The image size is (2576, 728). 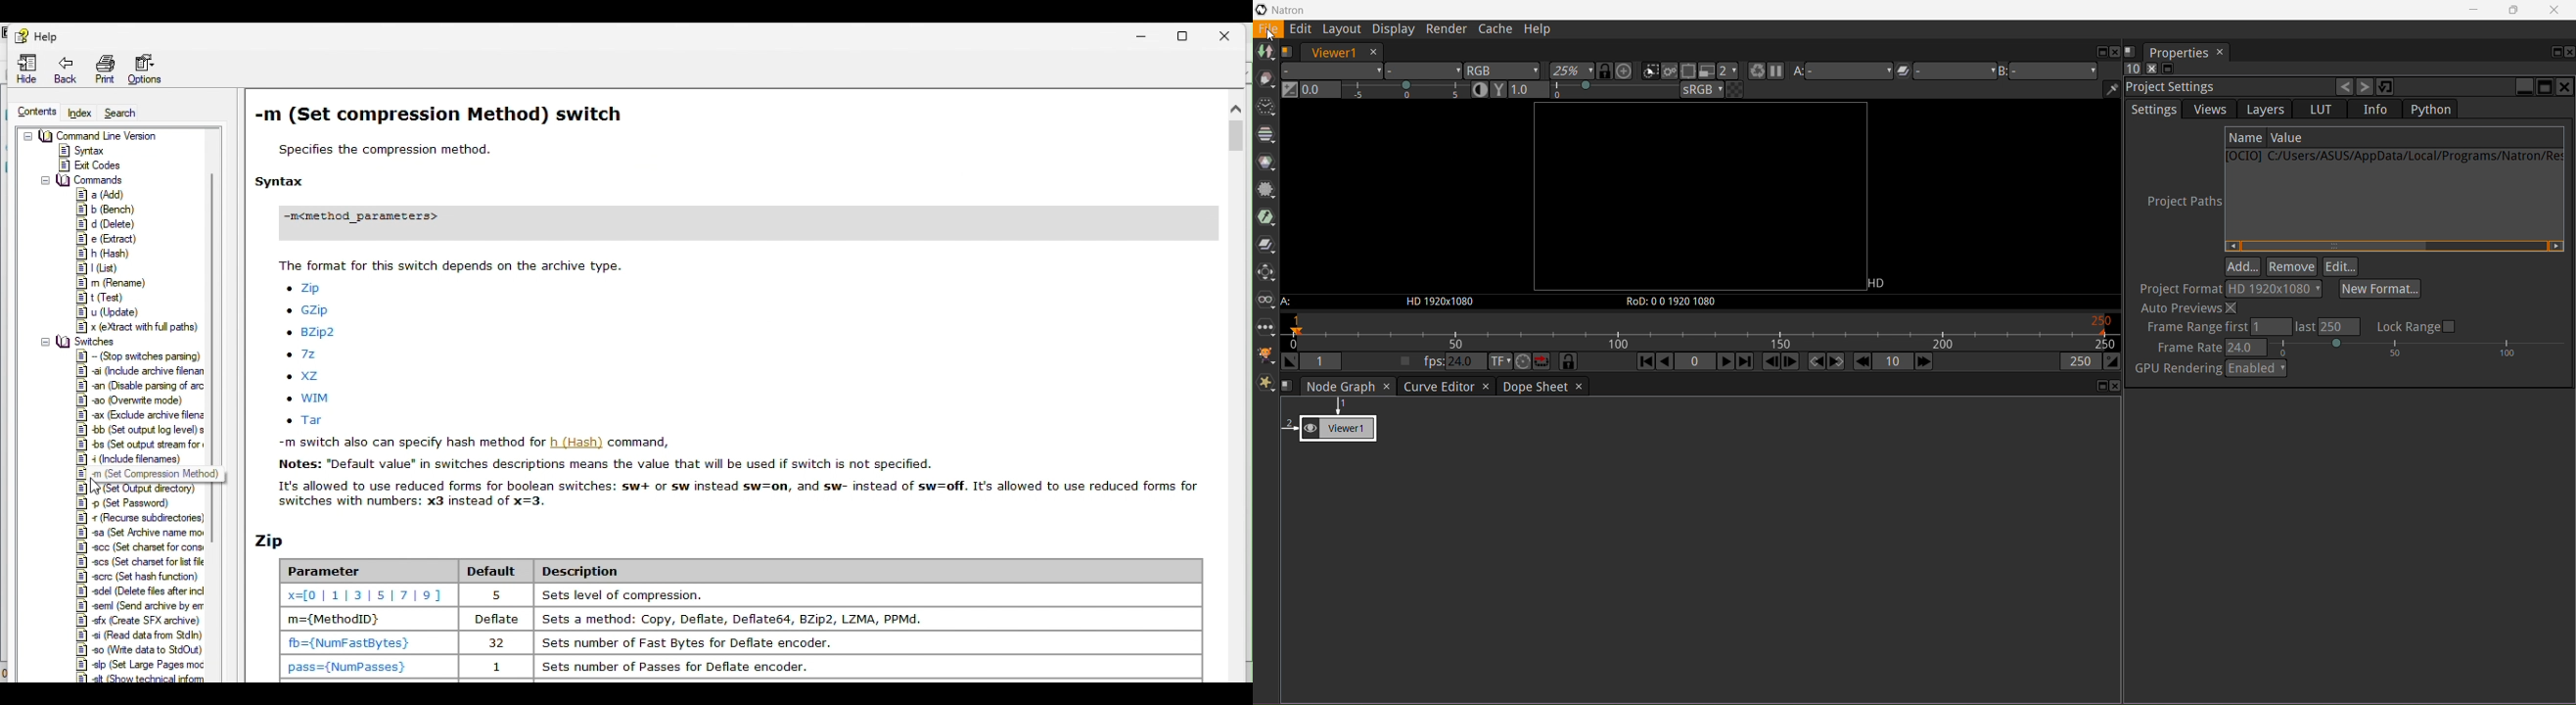 What do you see at coordinates (137, 621) in the screenshot?
I see `sfx` at bounding box center [137, 621].